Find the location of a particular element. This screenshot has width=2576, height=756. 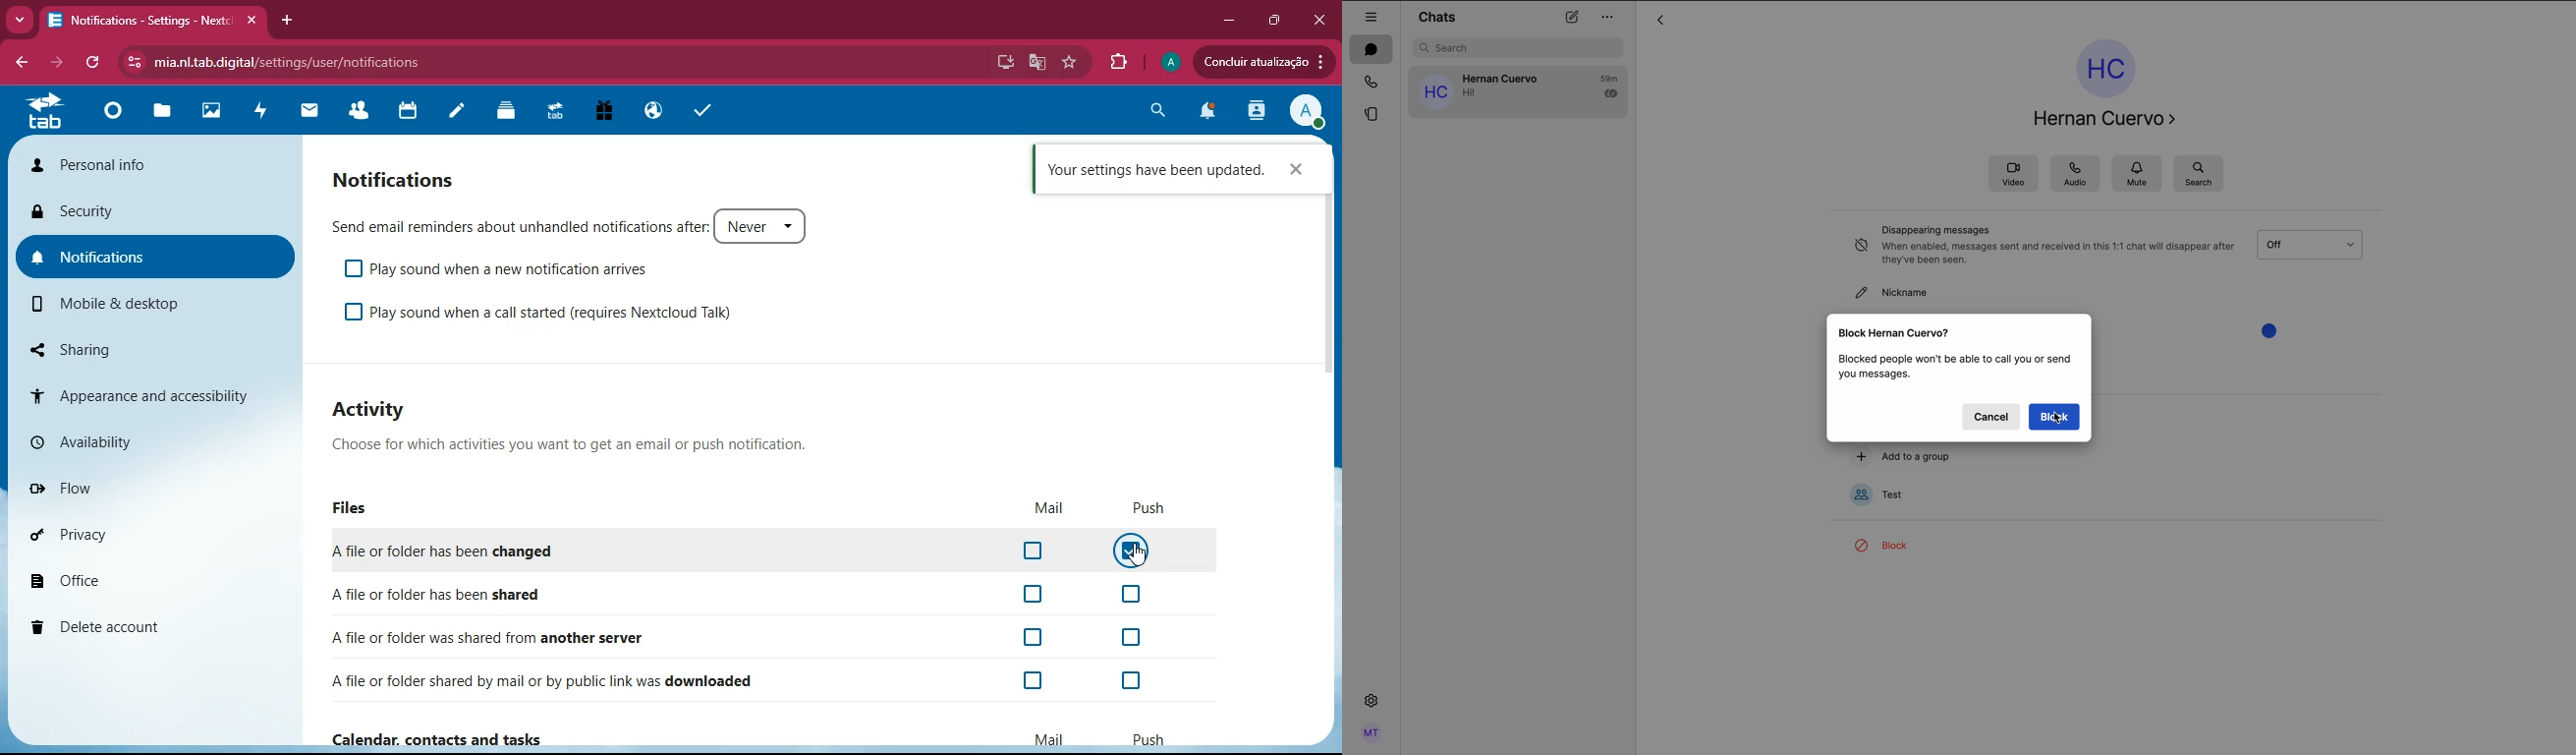

calendar is located at coordinates (408, 110).